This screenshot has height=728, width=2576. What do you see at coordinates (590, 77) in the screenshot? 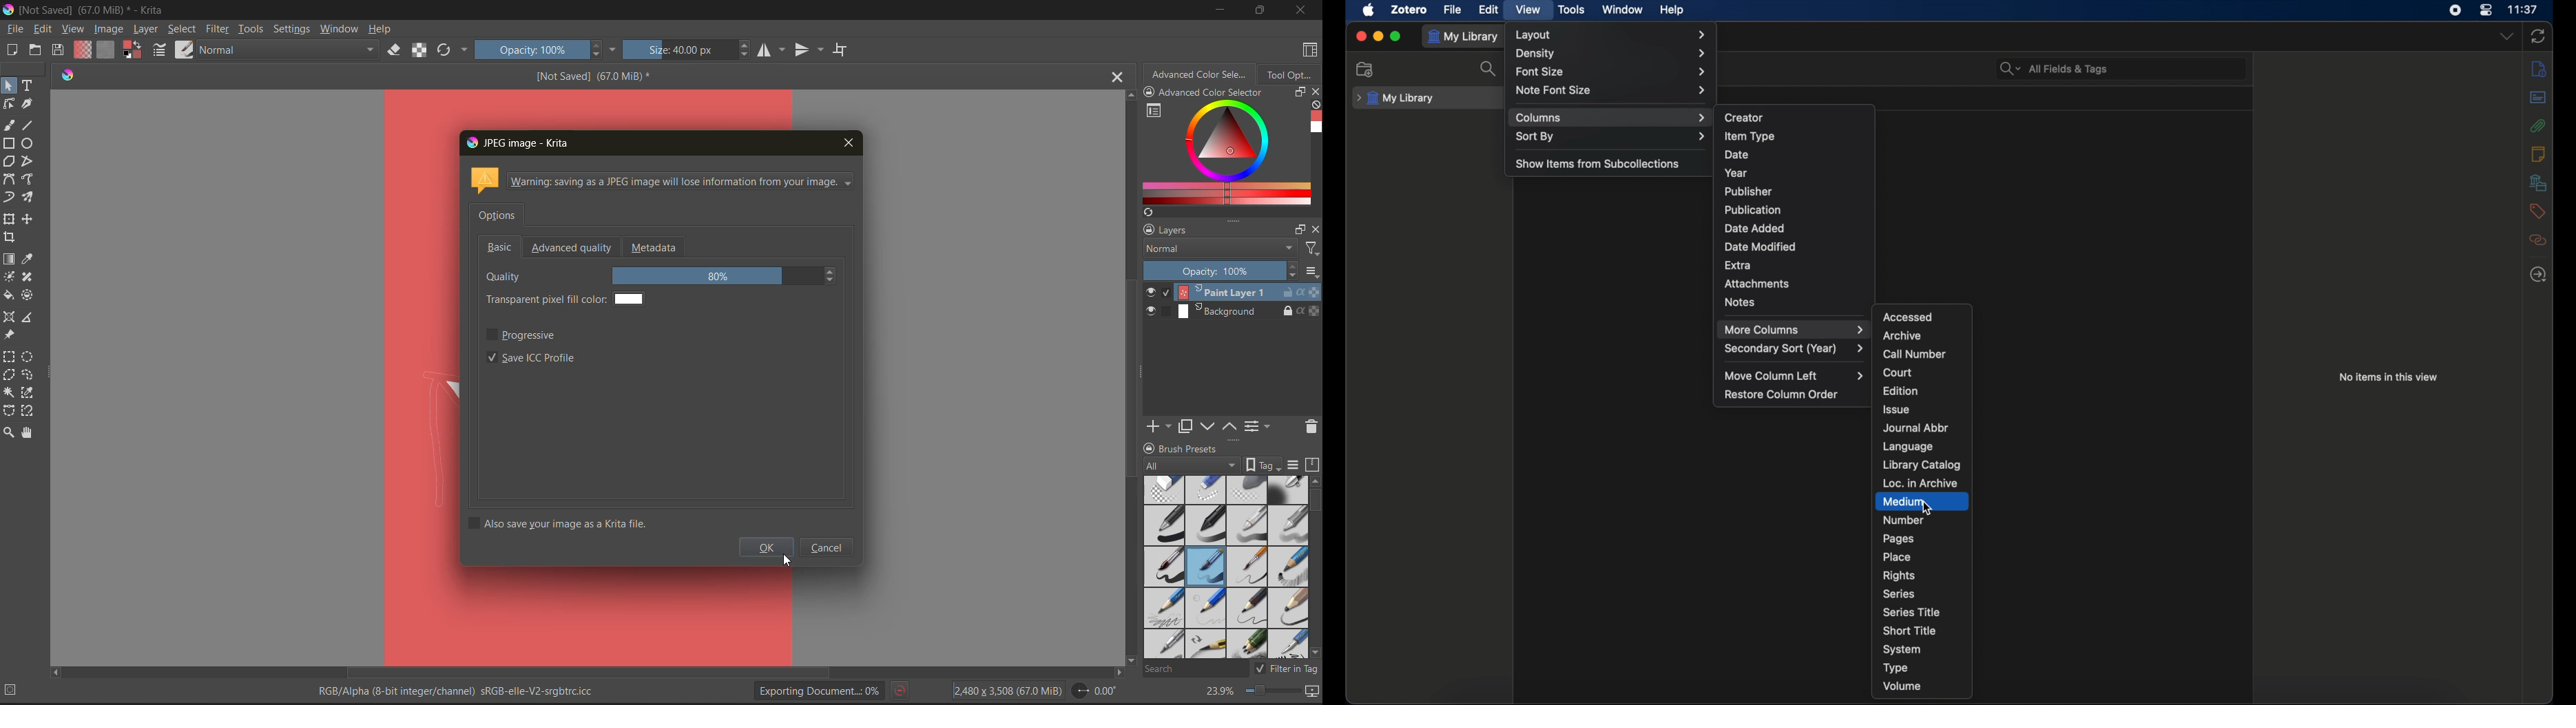
I see `[Not Saved] (67.0 MiB) *` at bounding box center [590, 77].